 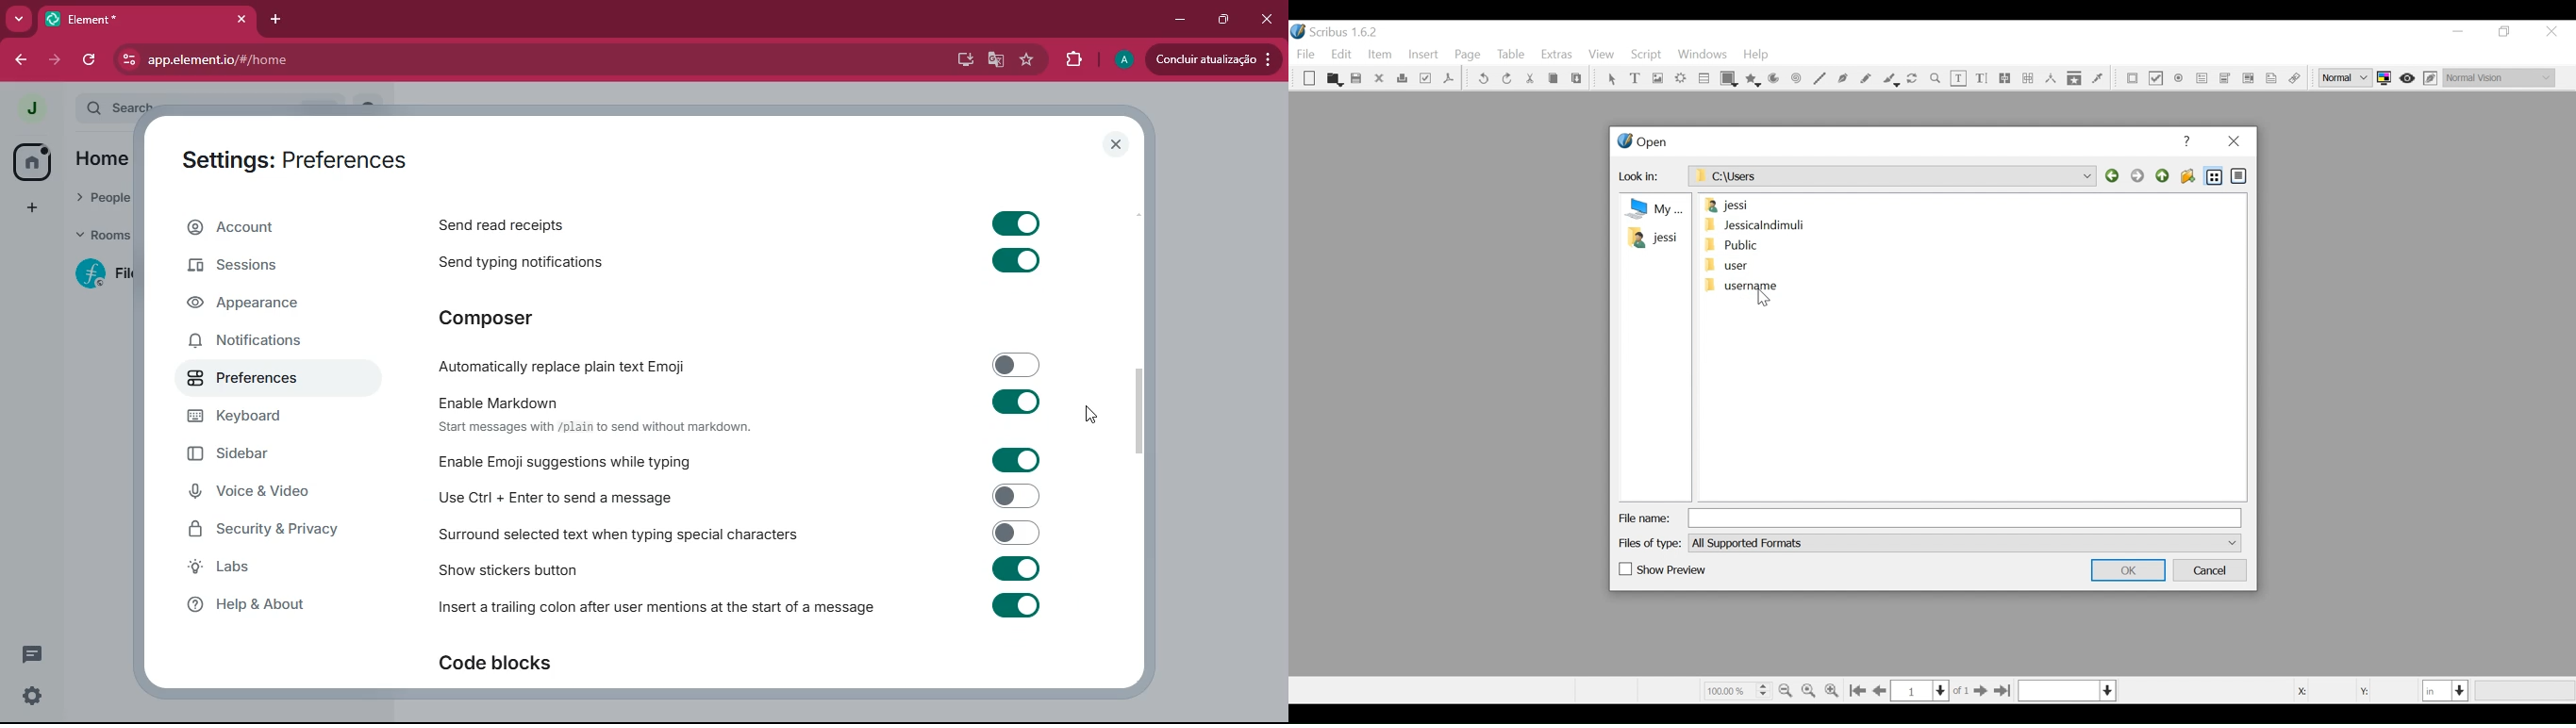 What do you see at coordinates (274, 228) in the screenshot?
I see `account` at bounding box center [274, 228].